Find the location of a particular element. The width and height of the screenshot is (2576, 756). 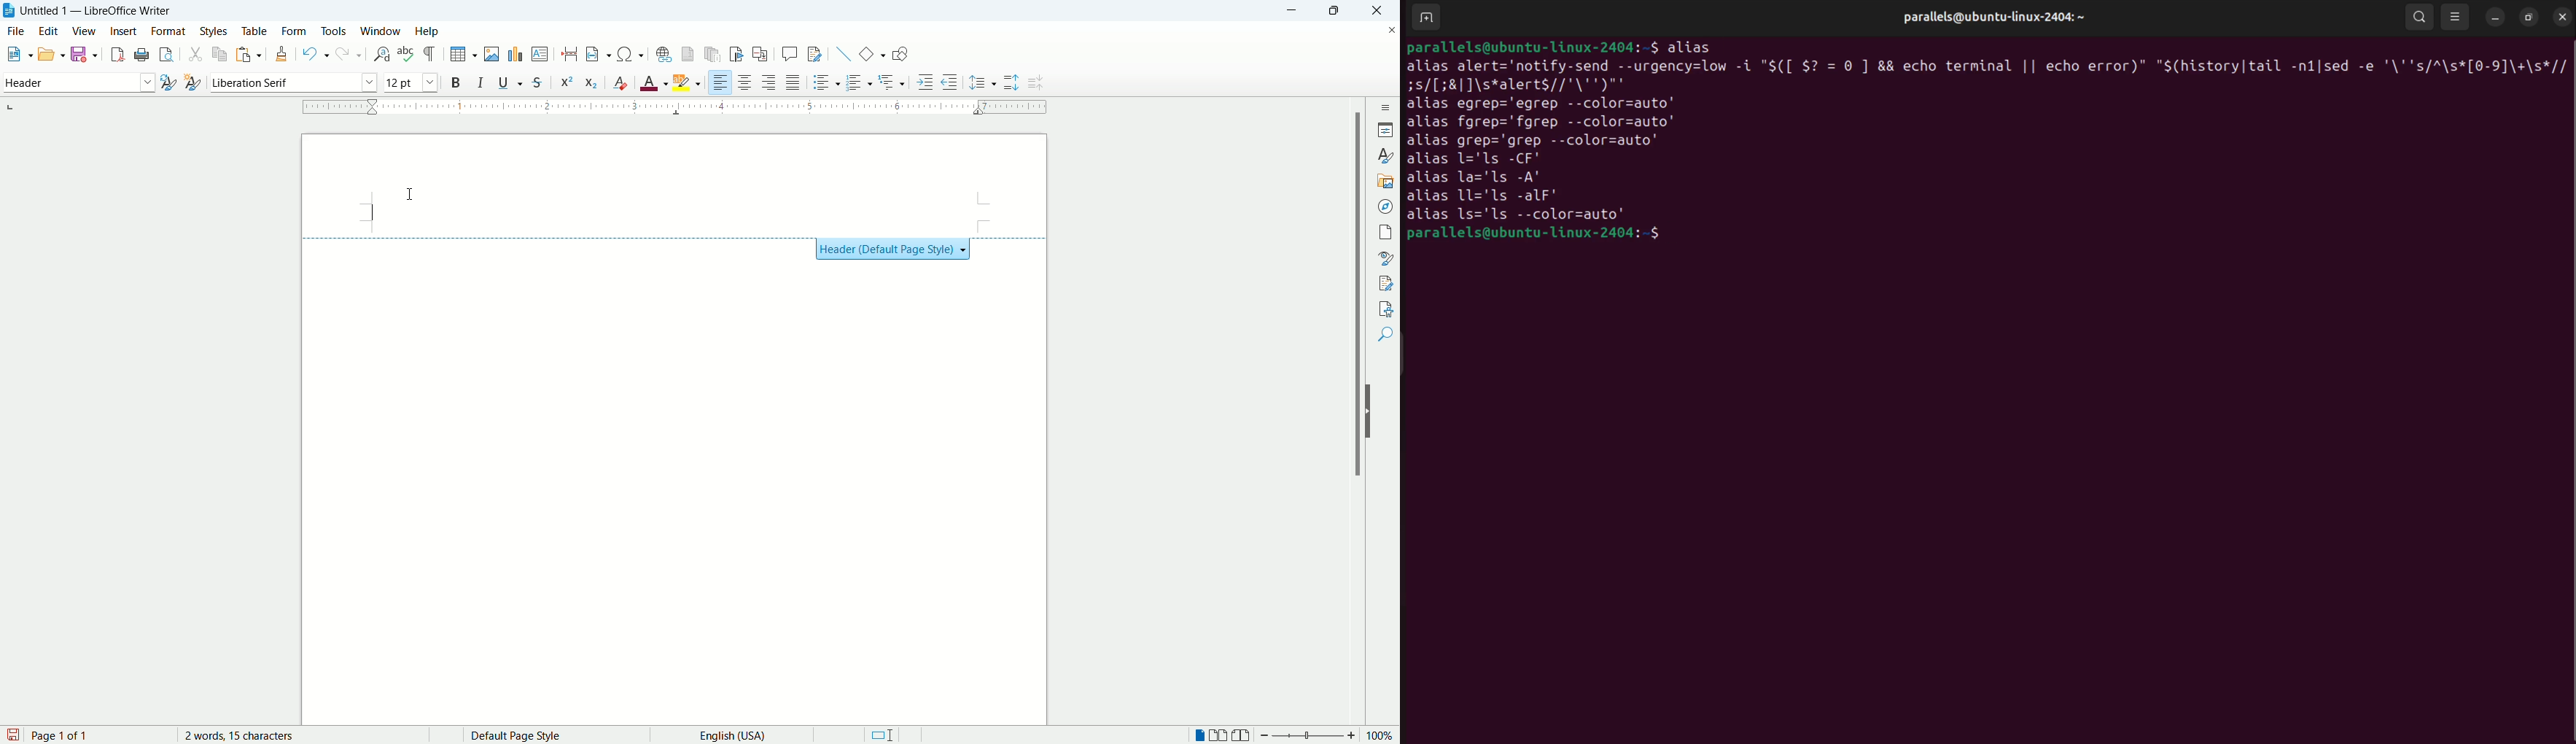

outline is located at coordinates (891, 82).